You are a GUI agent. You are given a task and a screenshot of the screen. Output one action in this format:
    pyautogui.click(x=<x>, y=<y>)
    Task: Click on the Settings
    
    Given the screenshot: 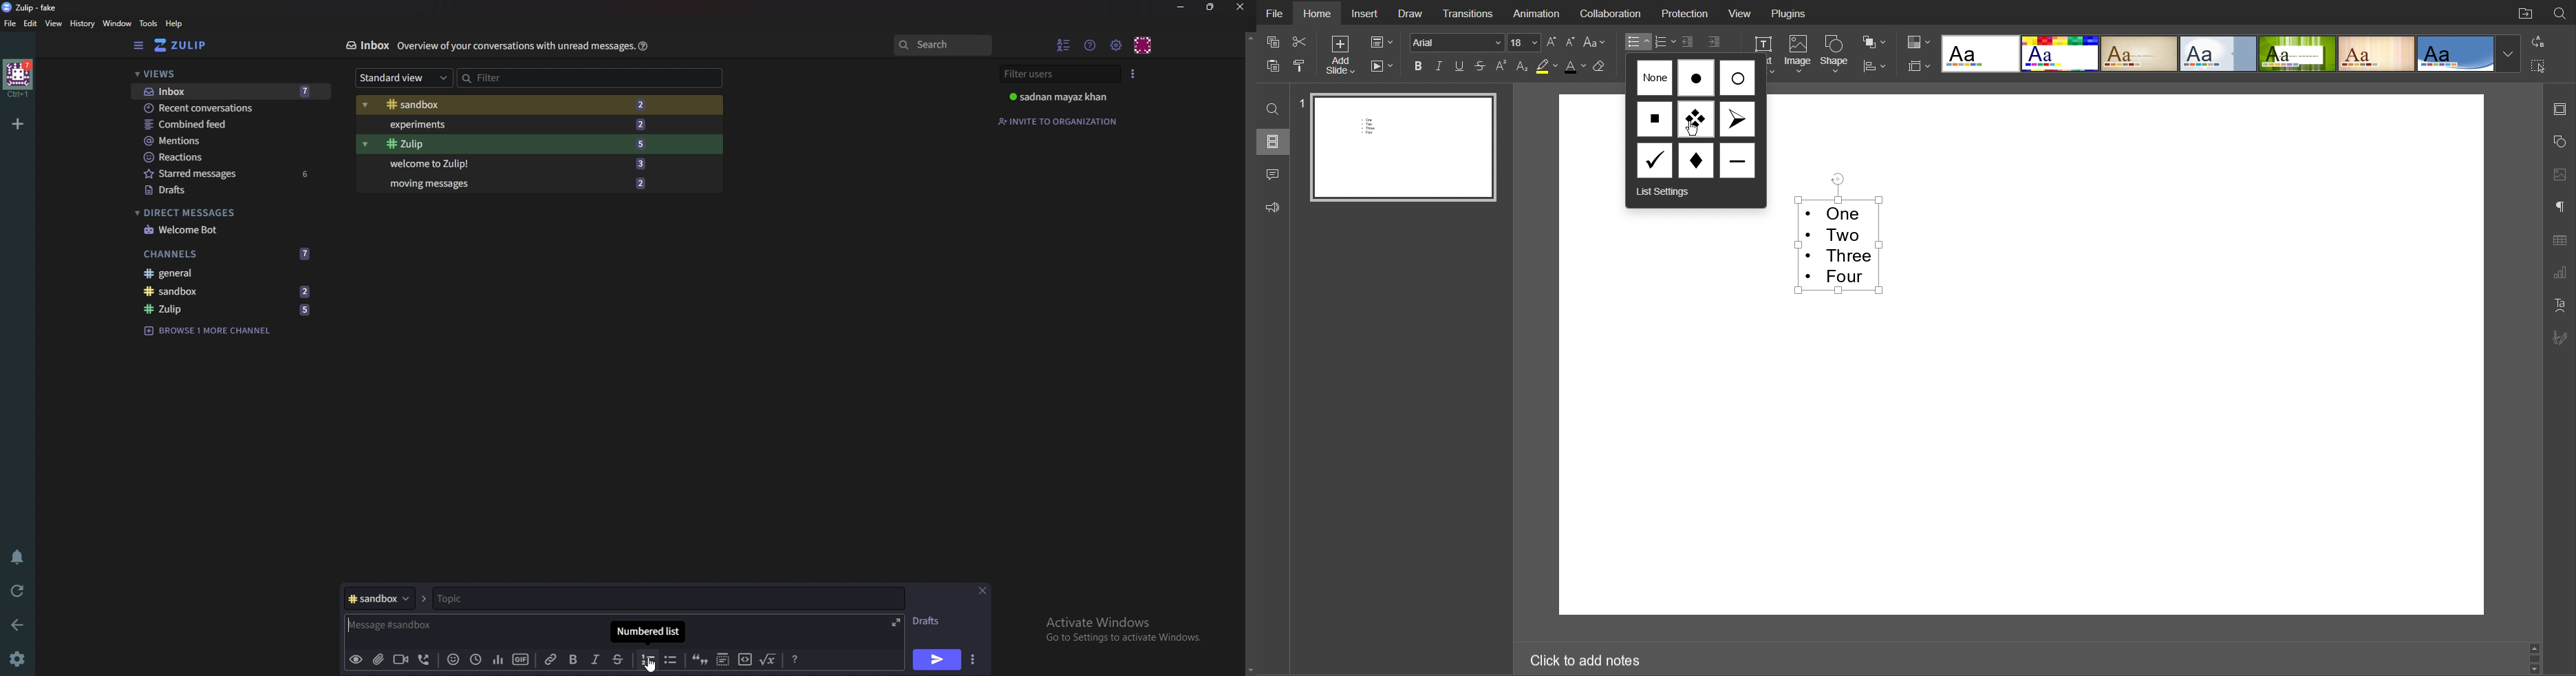 What is the action you would take?
    pyautogui.click(x=20, y=658)
    